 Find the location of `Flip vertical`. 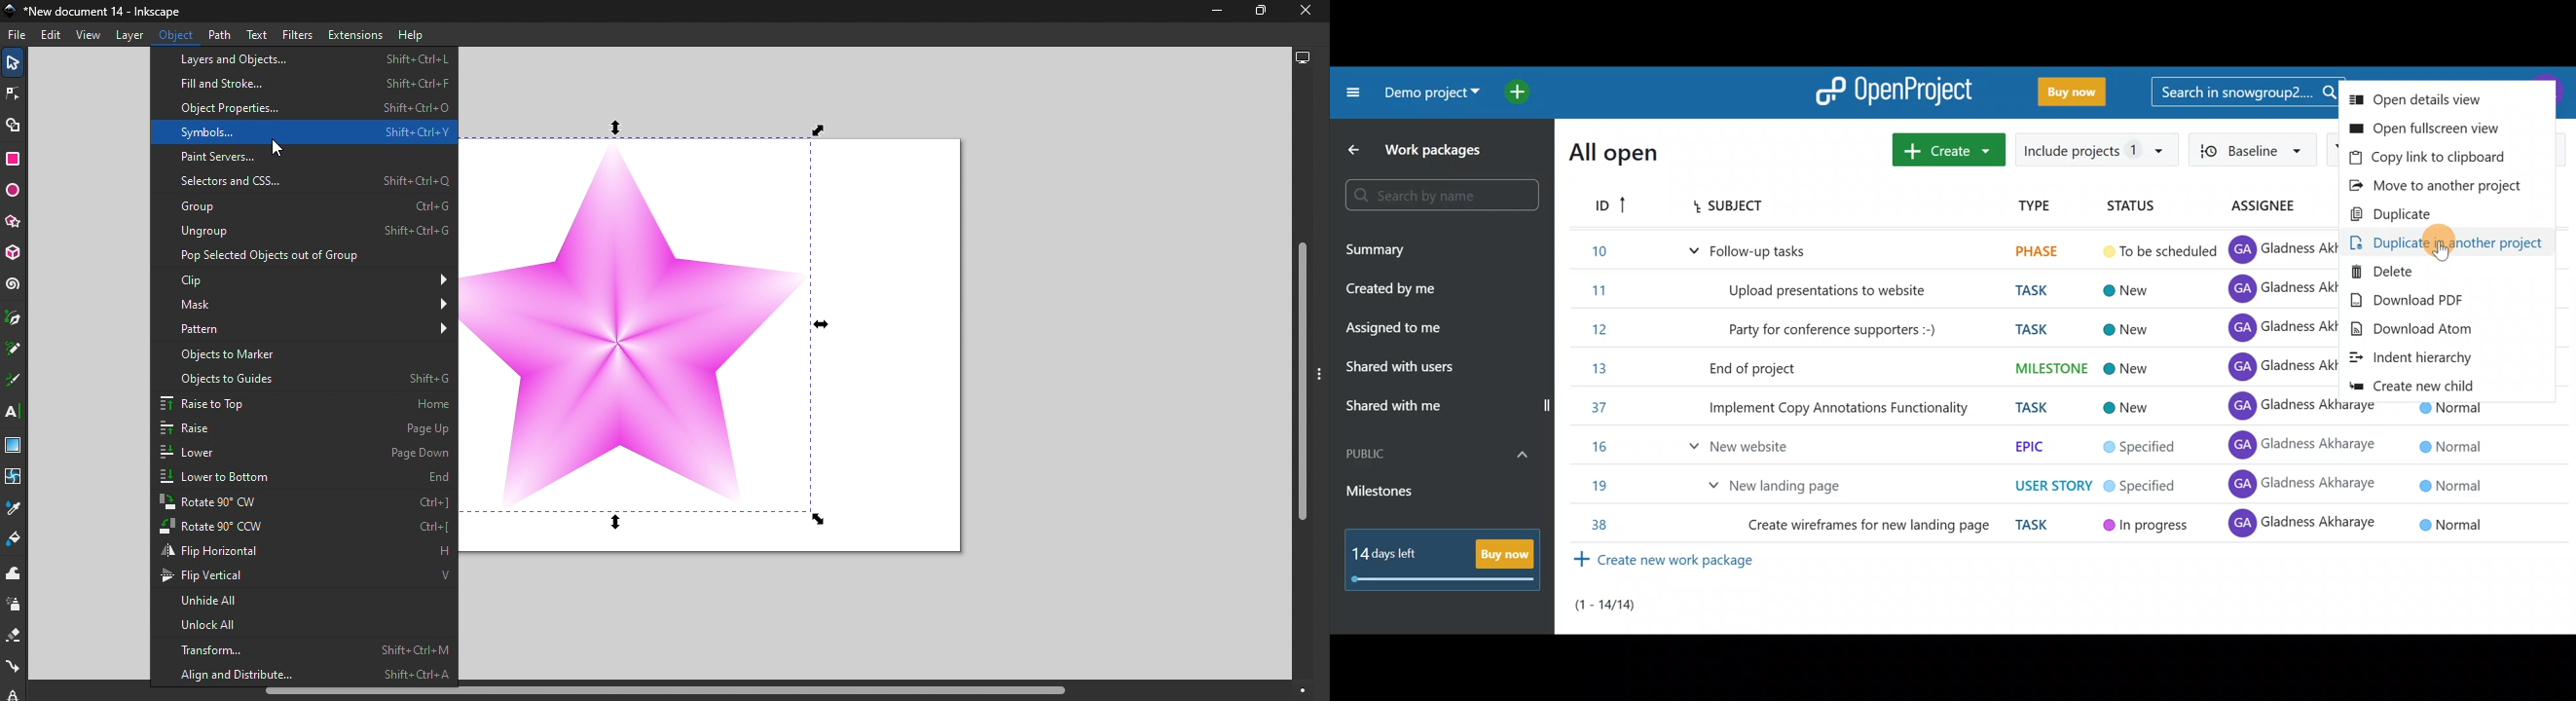

Flip vertical is located at coordinates (305, 575).